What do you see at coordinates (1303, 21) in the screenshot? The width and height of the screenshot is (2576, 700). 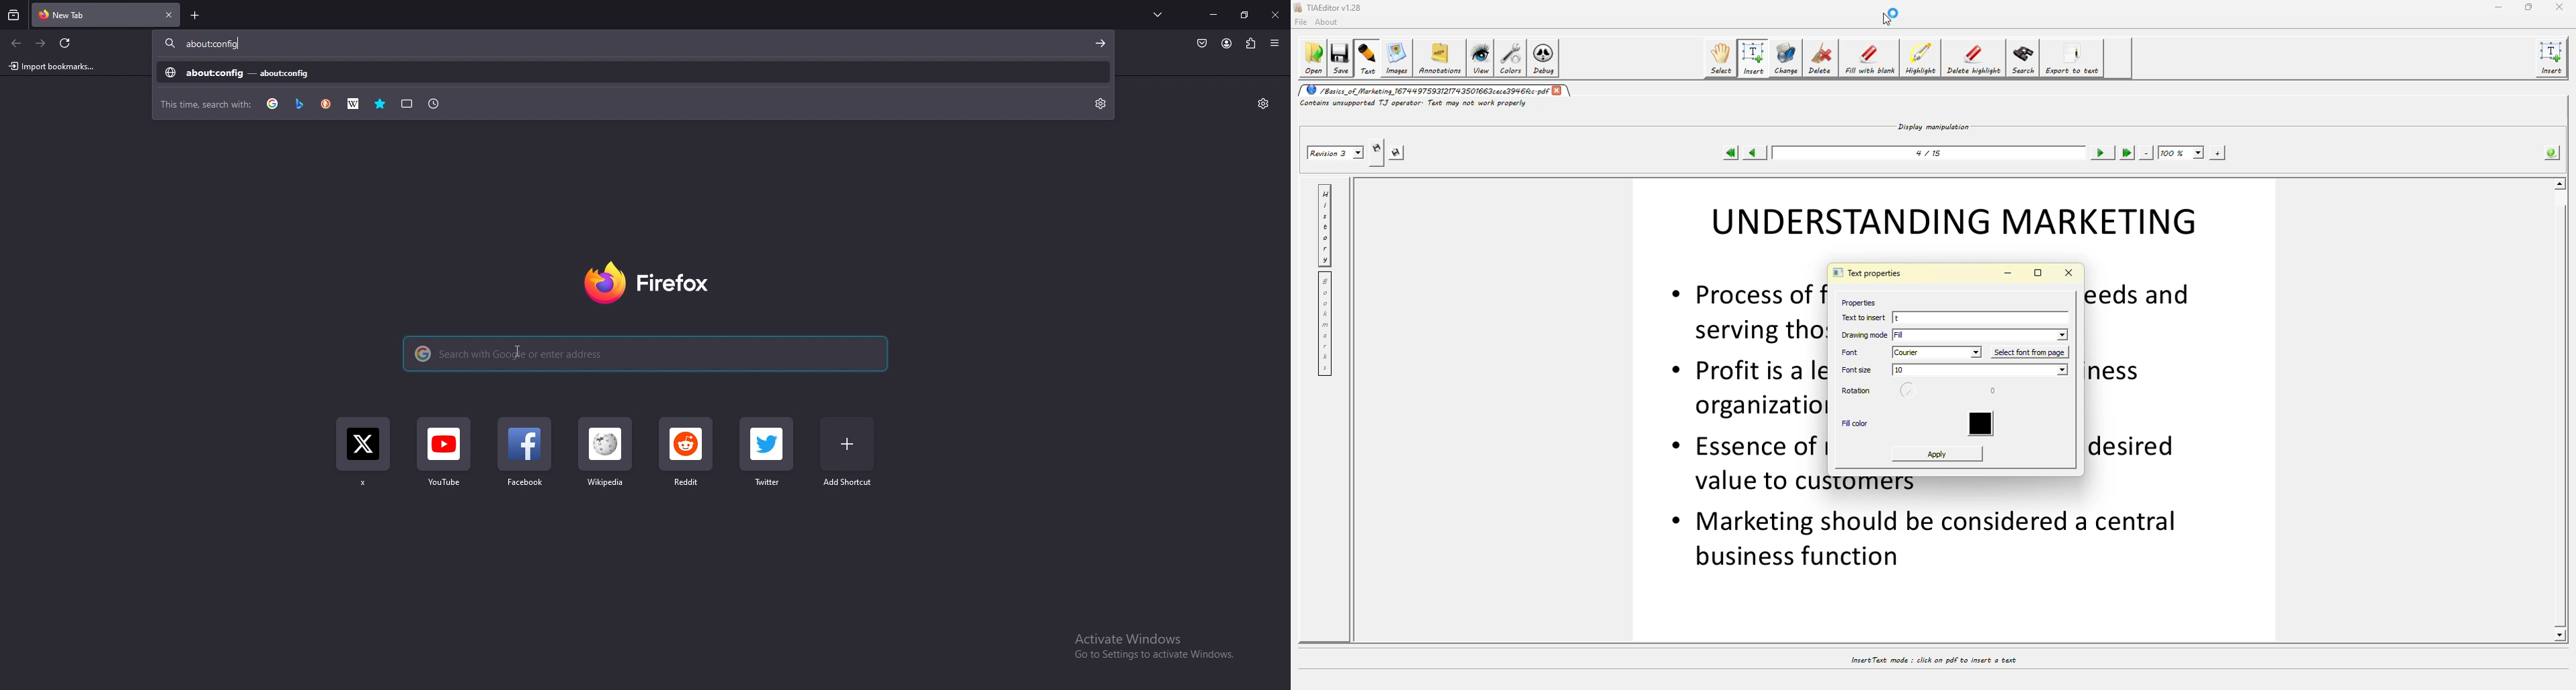 I see `file` at bounding box center [1303, 21].